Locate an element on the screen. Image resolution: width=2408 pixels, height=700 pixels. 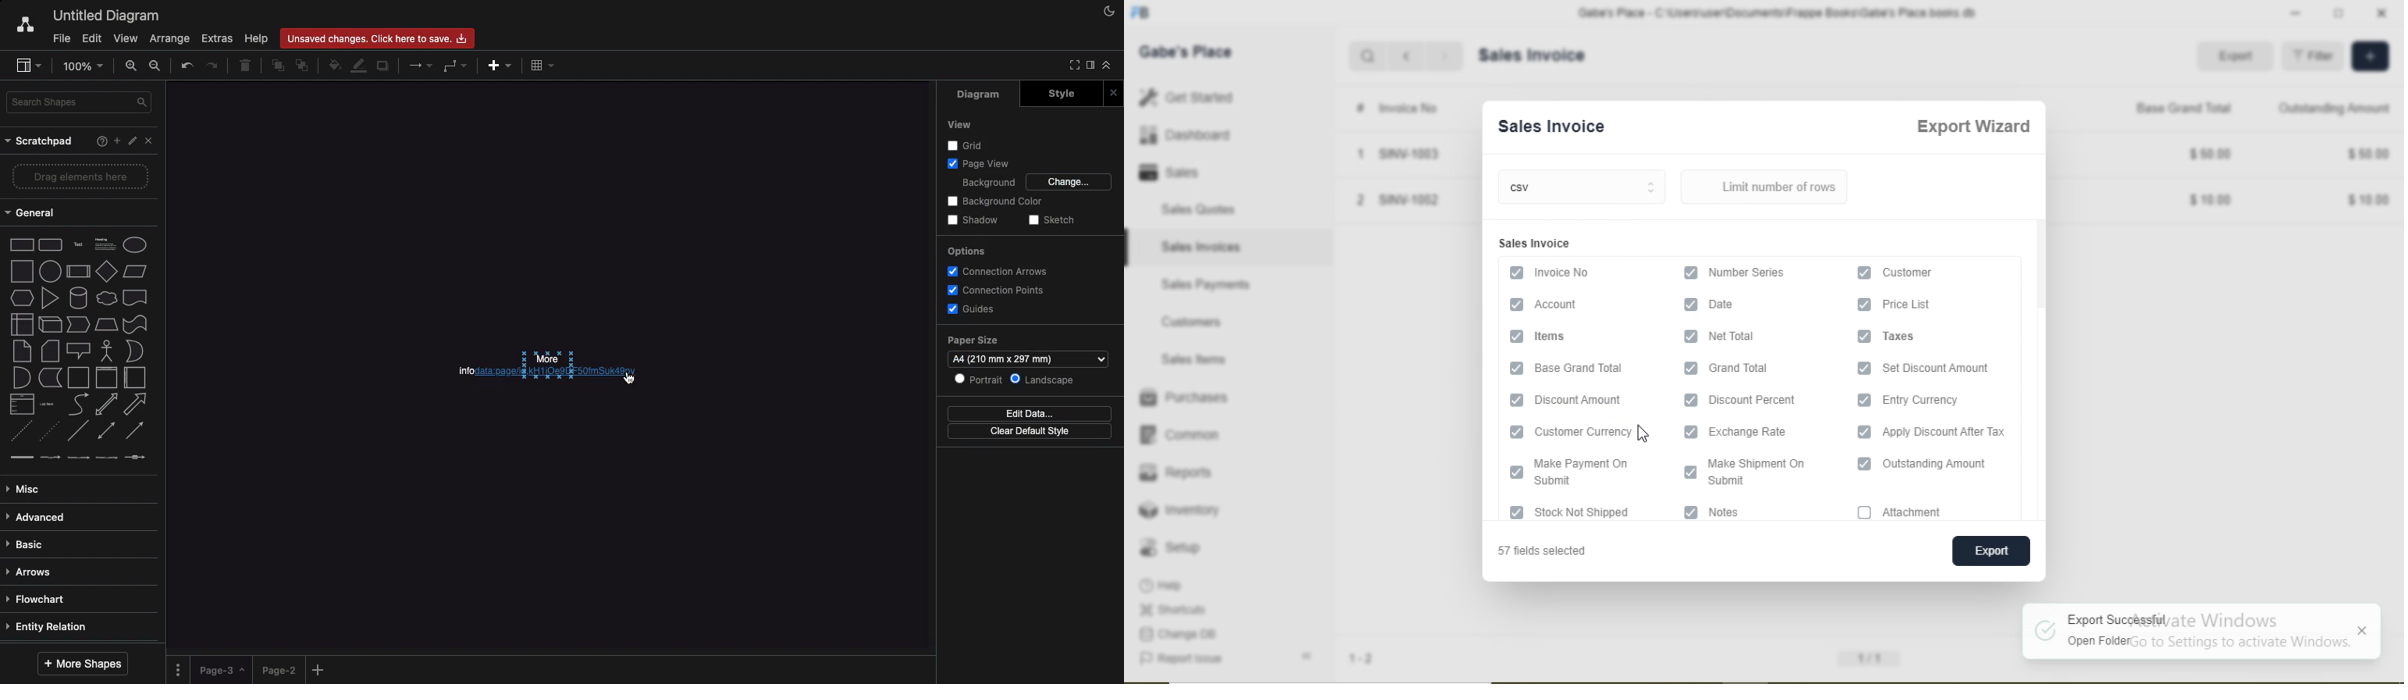
Add is located at coordinates (321, 669).